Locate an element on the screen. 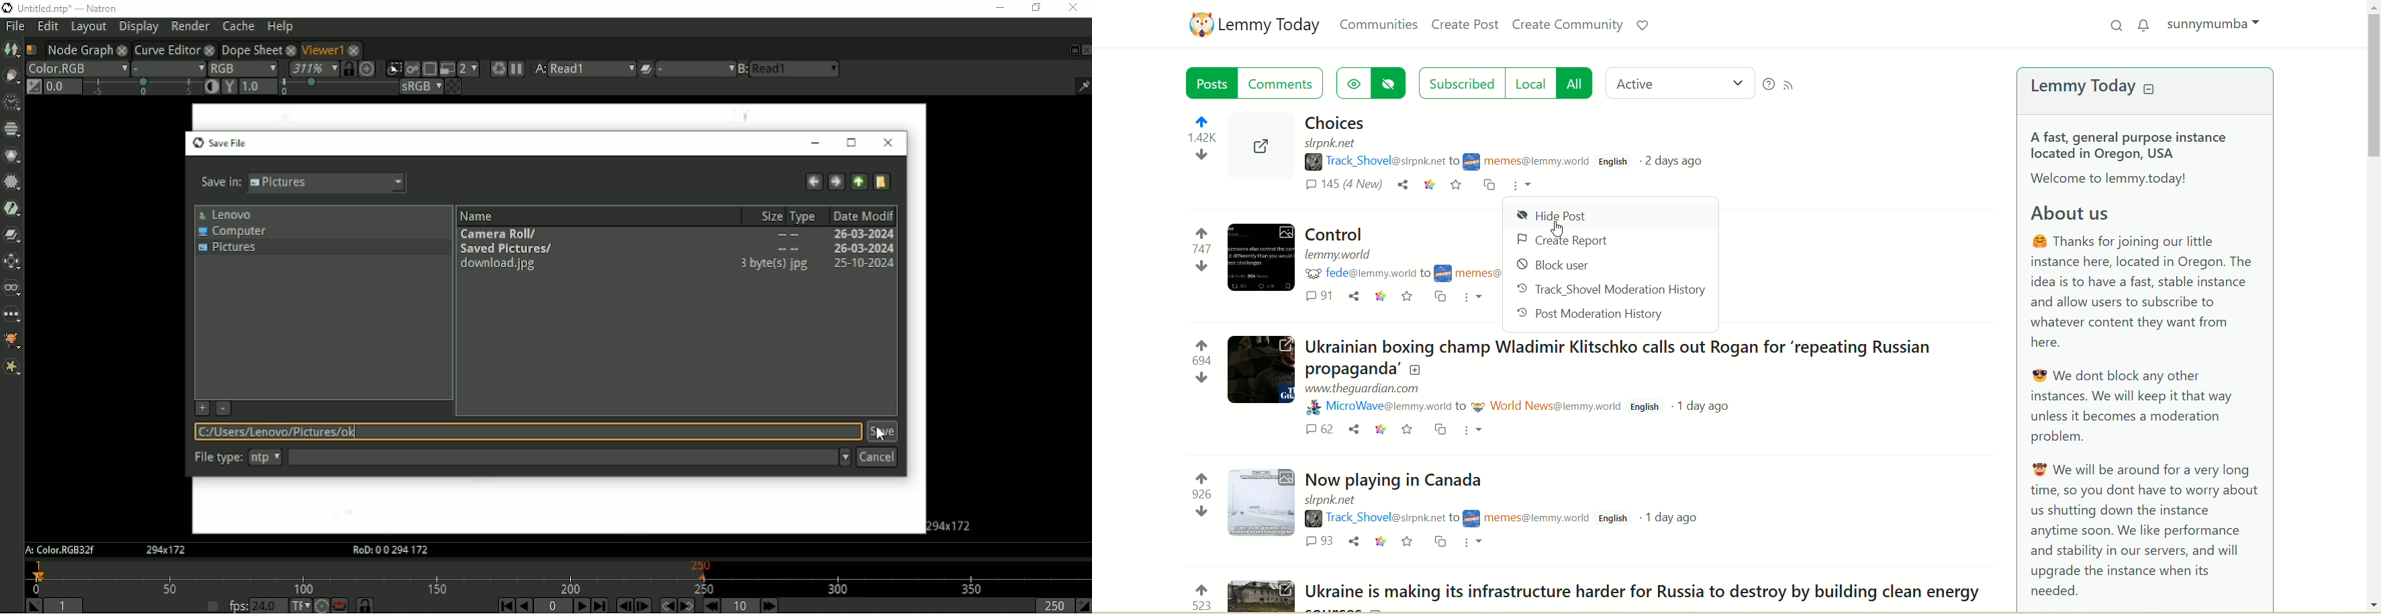  username is located at coordinates (1364, 274).